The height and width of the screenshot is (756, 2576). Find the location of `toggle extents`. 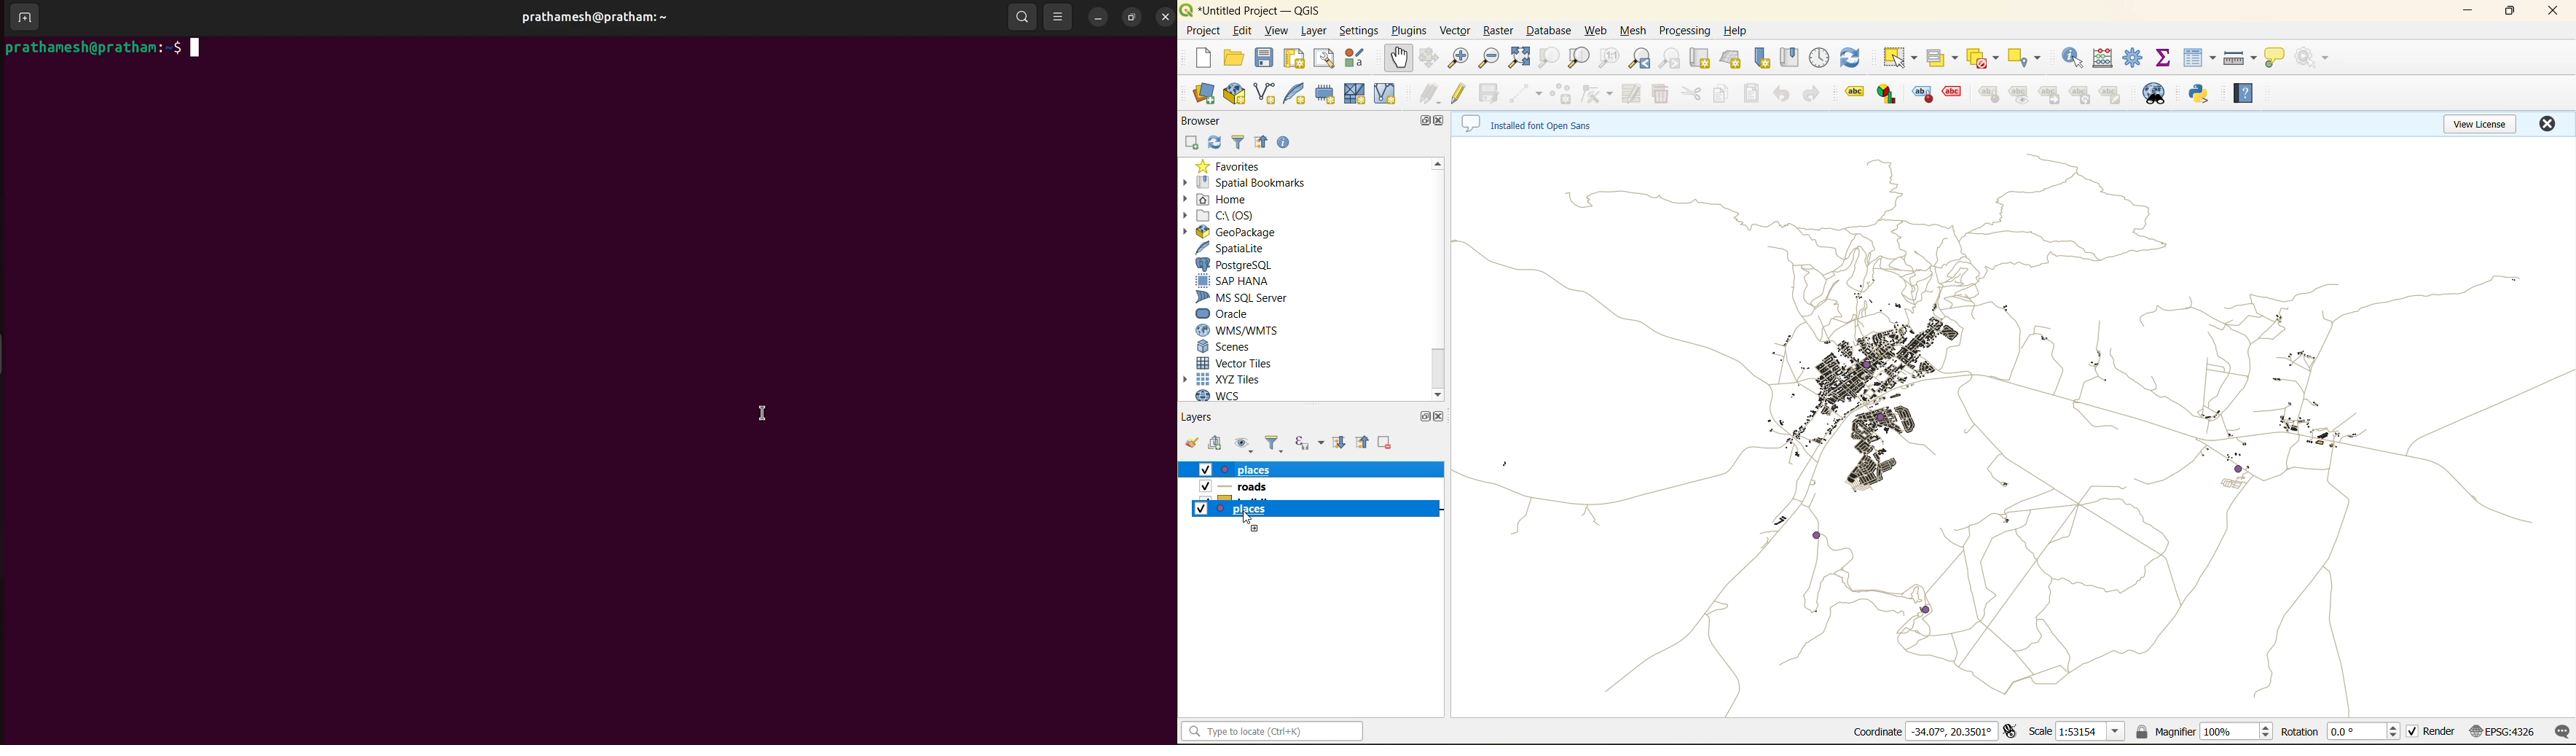

toggle extents is located at coordinates (2008, 733).